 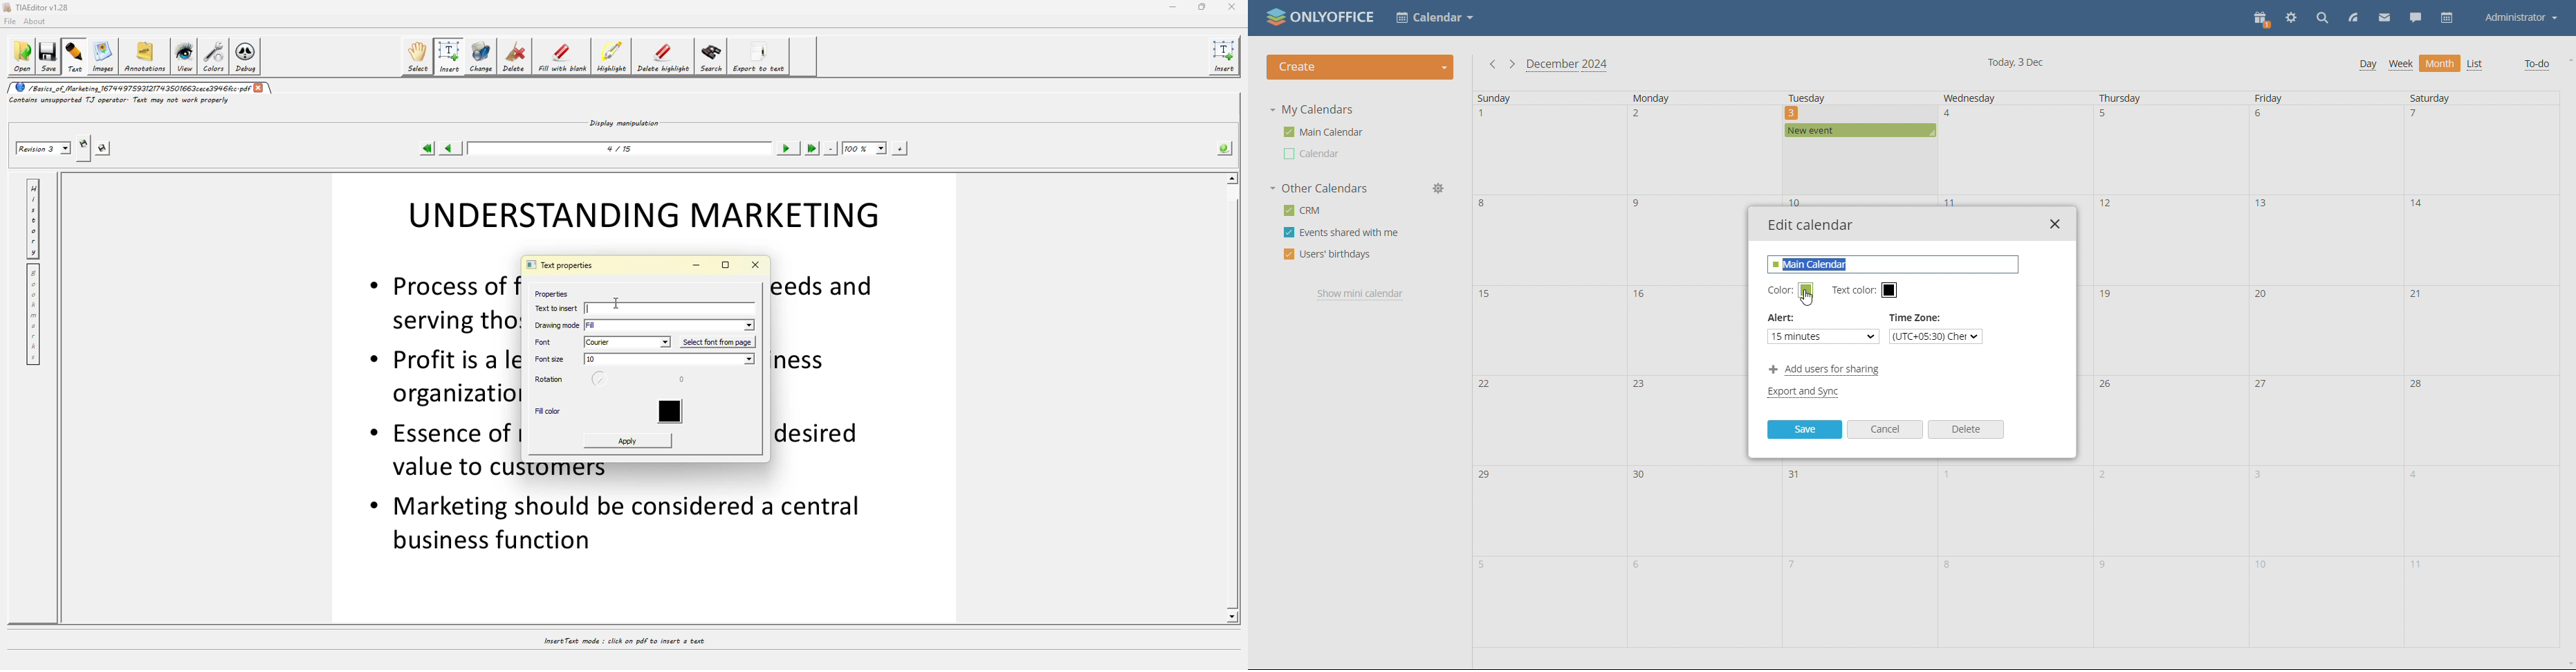 What do you see at coordinates (1988, 98) in the screenshot?
I see `wednesday` at bounding box center [1988, 98].